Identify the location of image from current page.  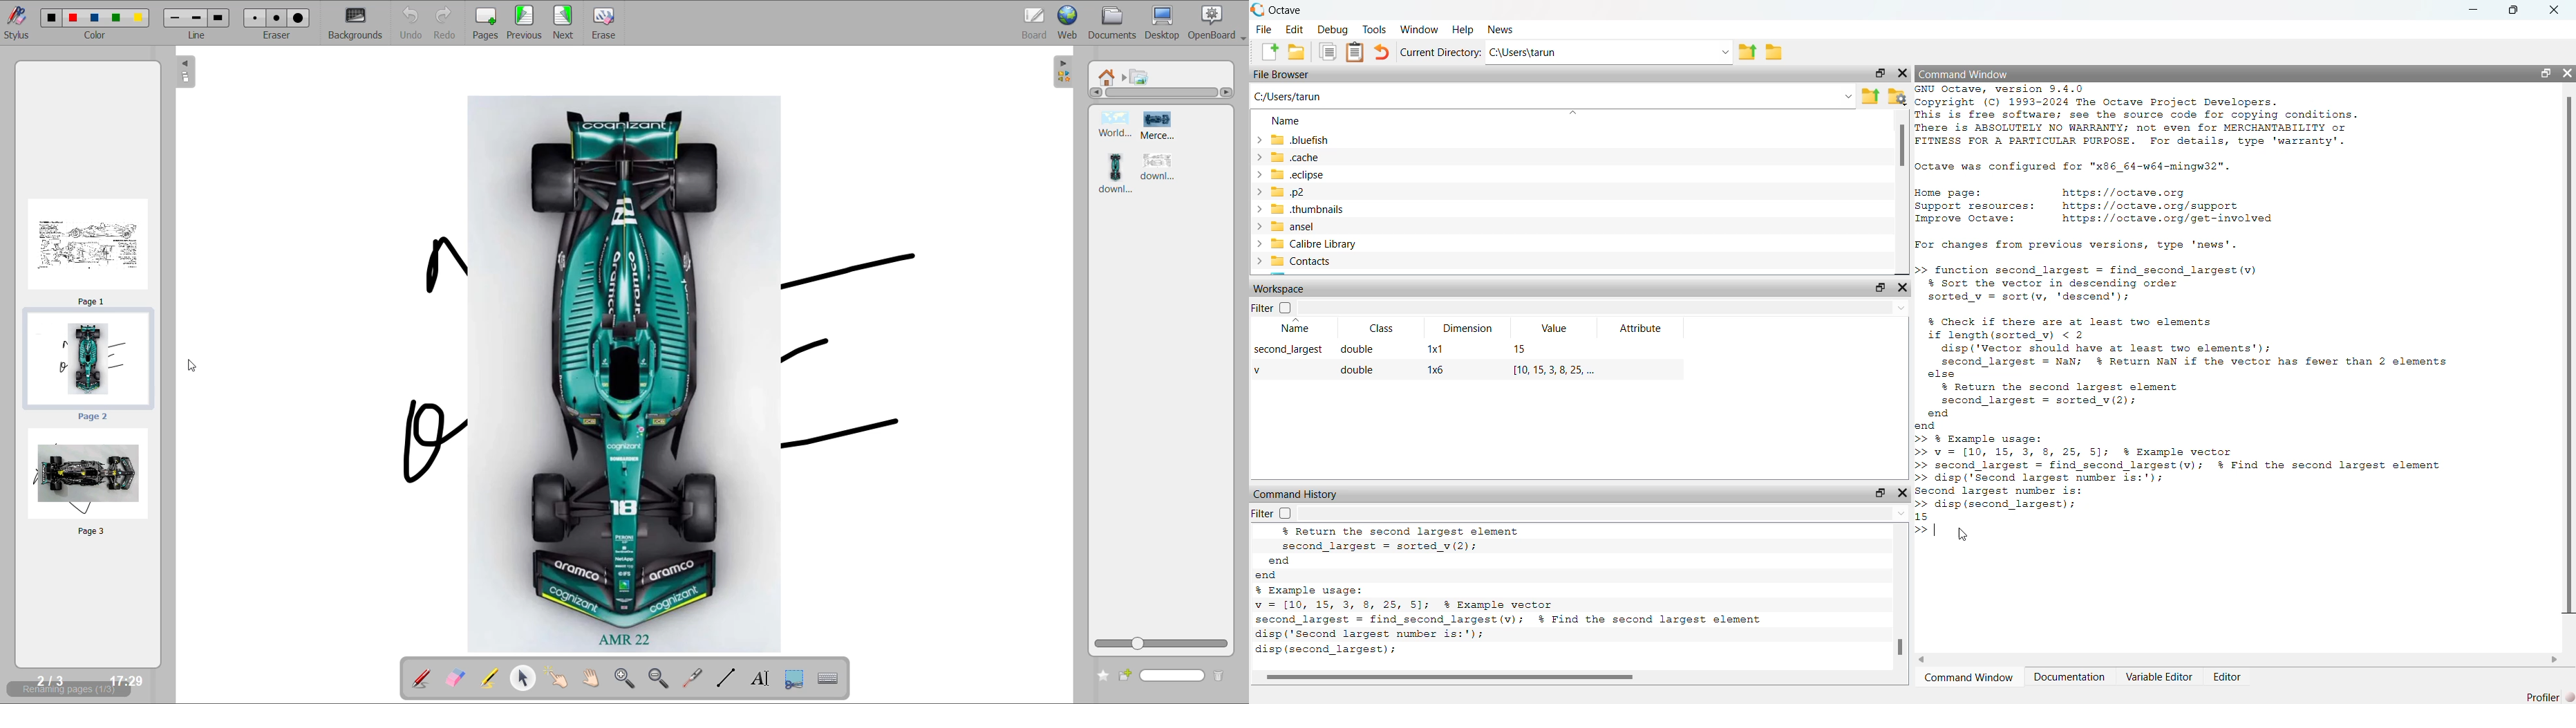
(651, 371).